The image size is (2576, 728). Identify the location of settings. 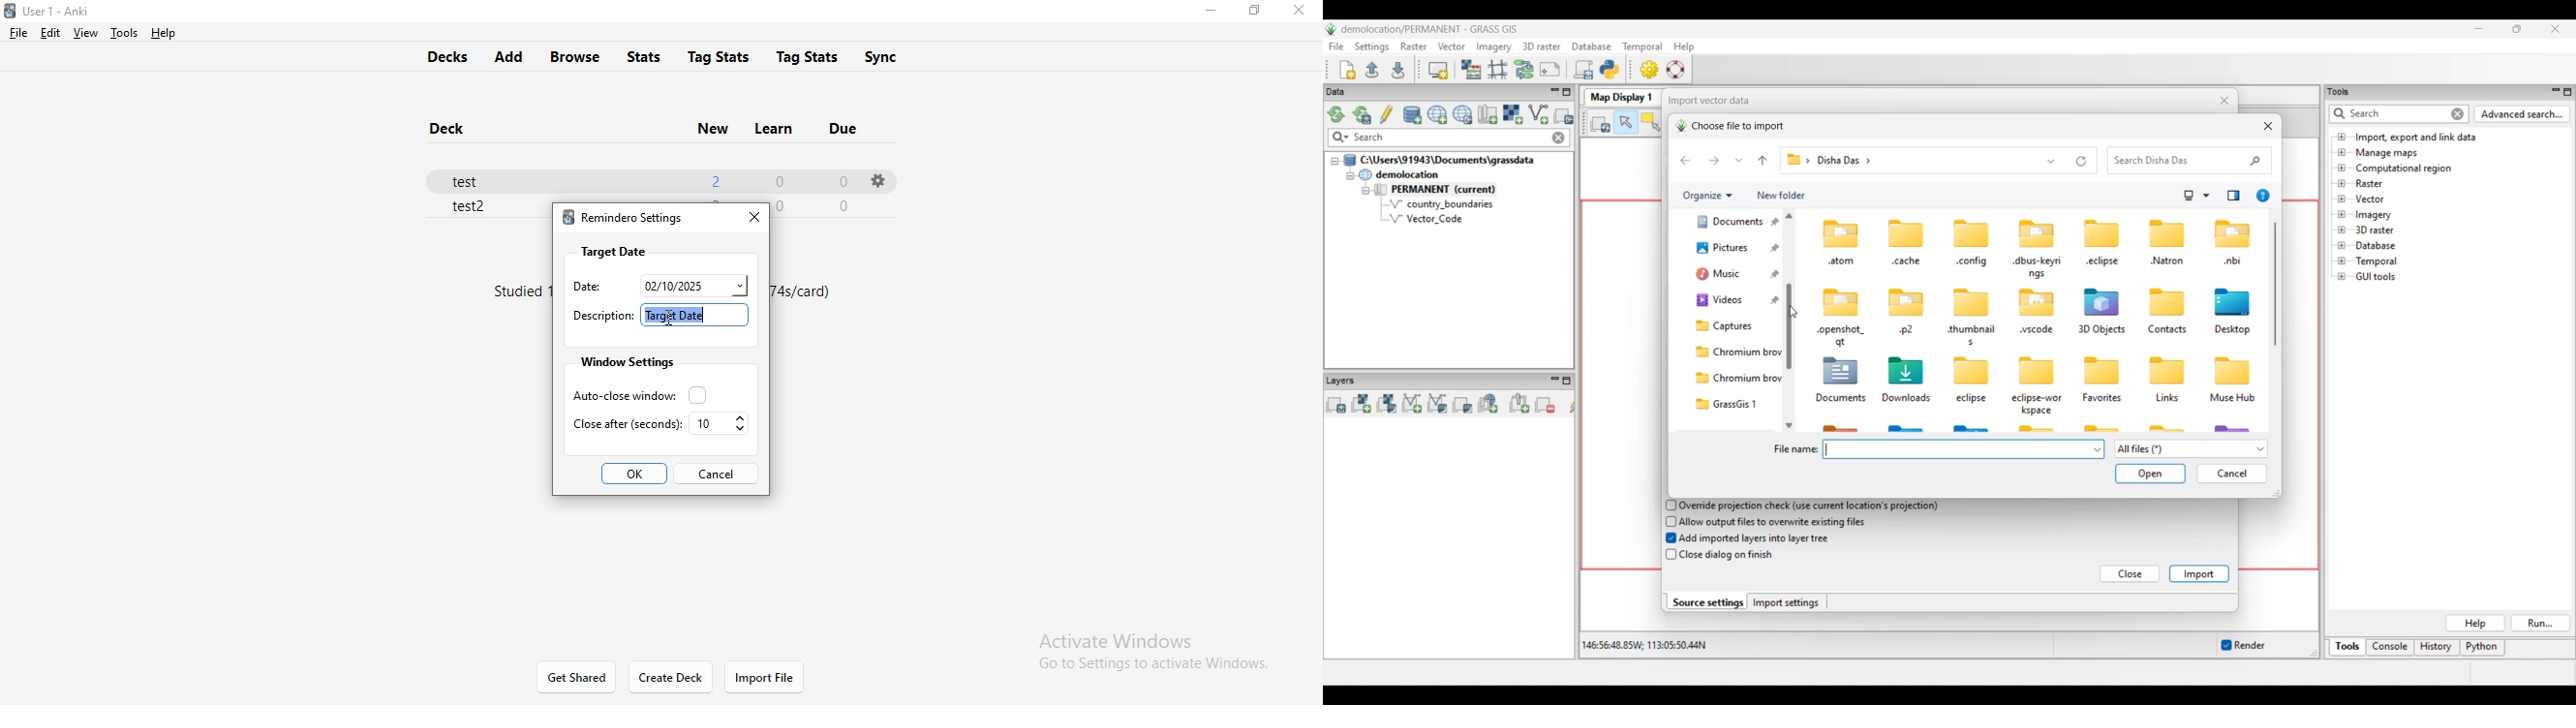
(876, 180).